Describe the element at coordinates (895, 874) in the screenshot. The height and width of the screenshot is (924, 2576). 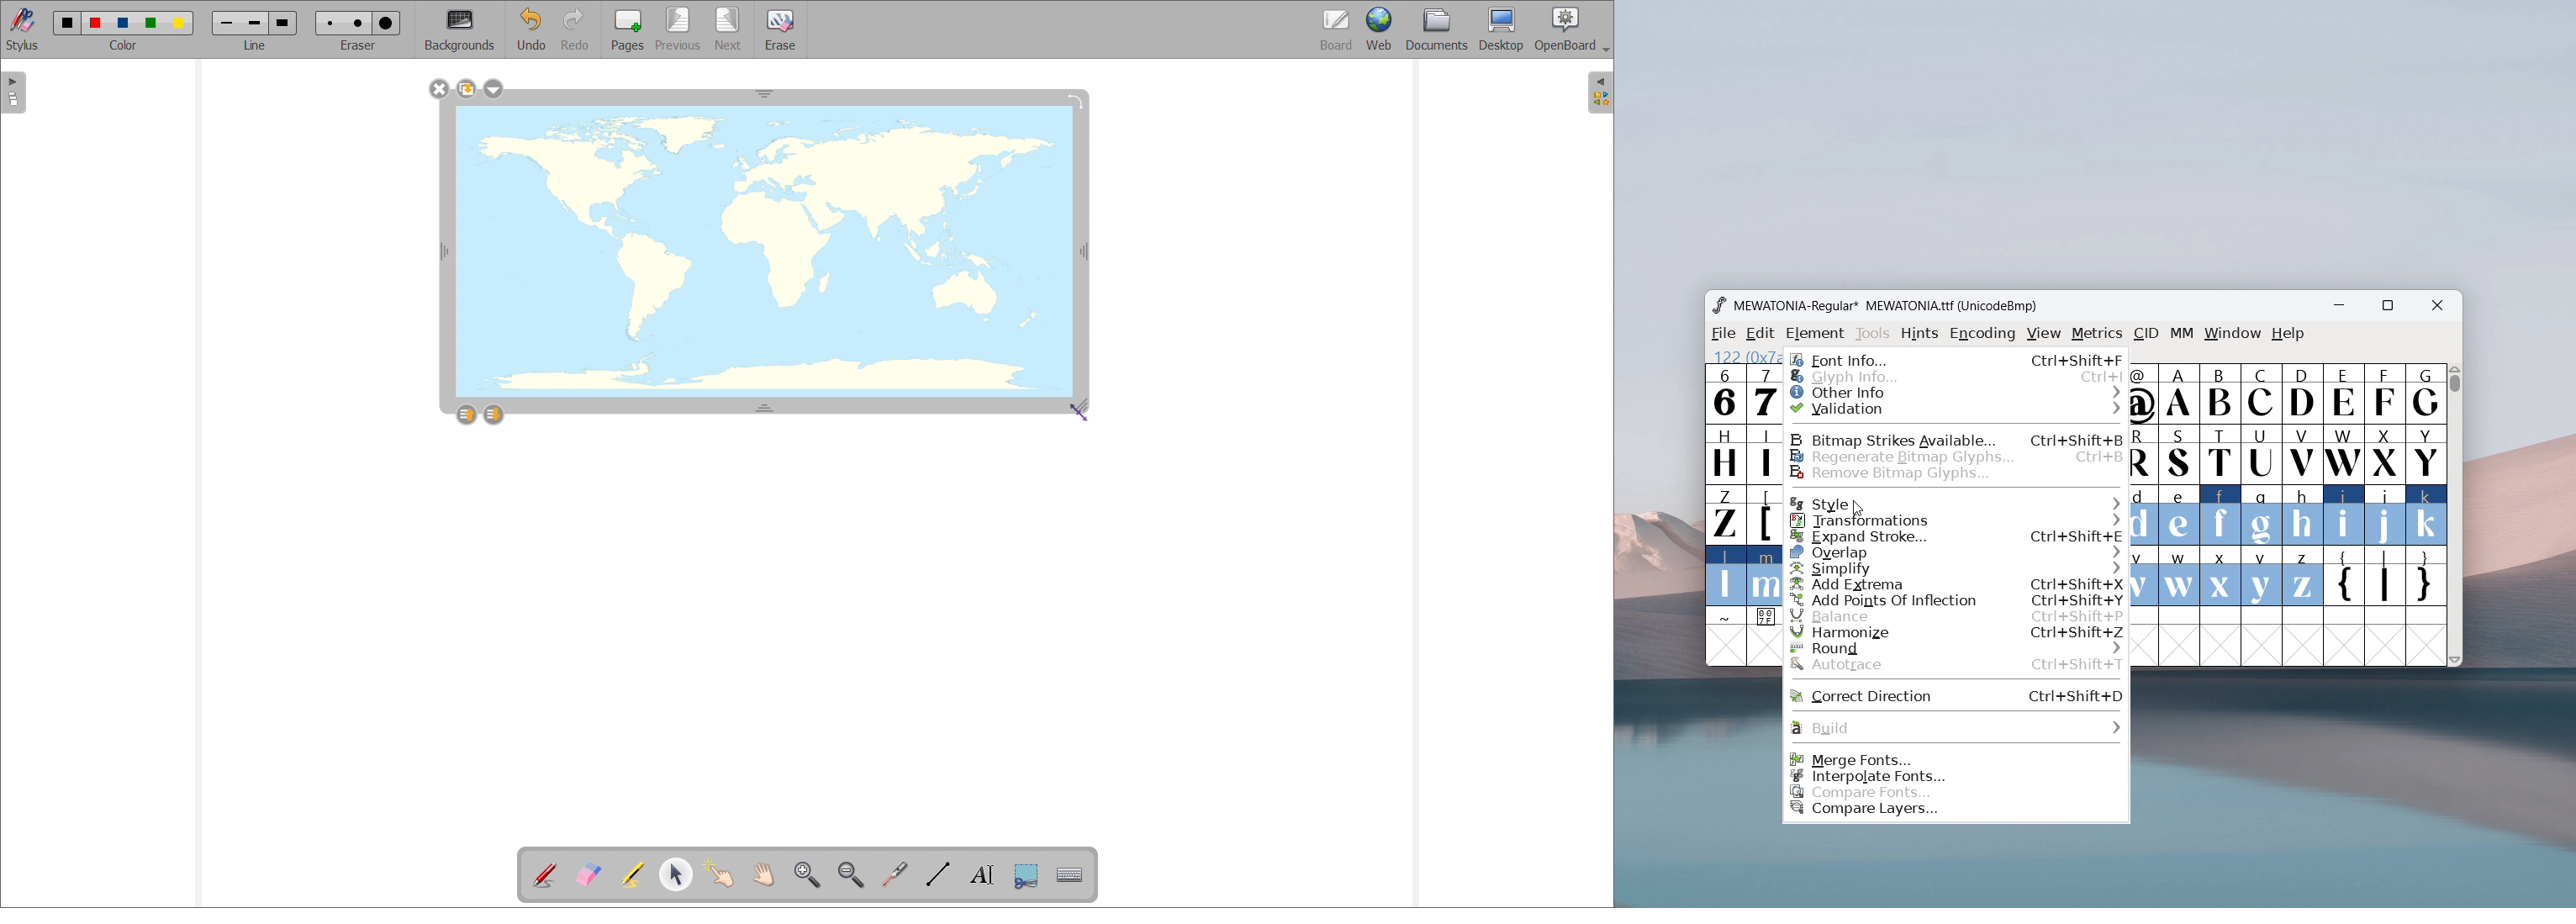
I see `virtual laser pointer` at that location.